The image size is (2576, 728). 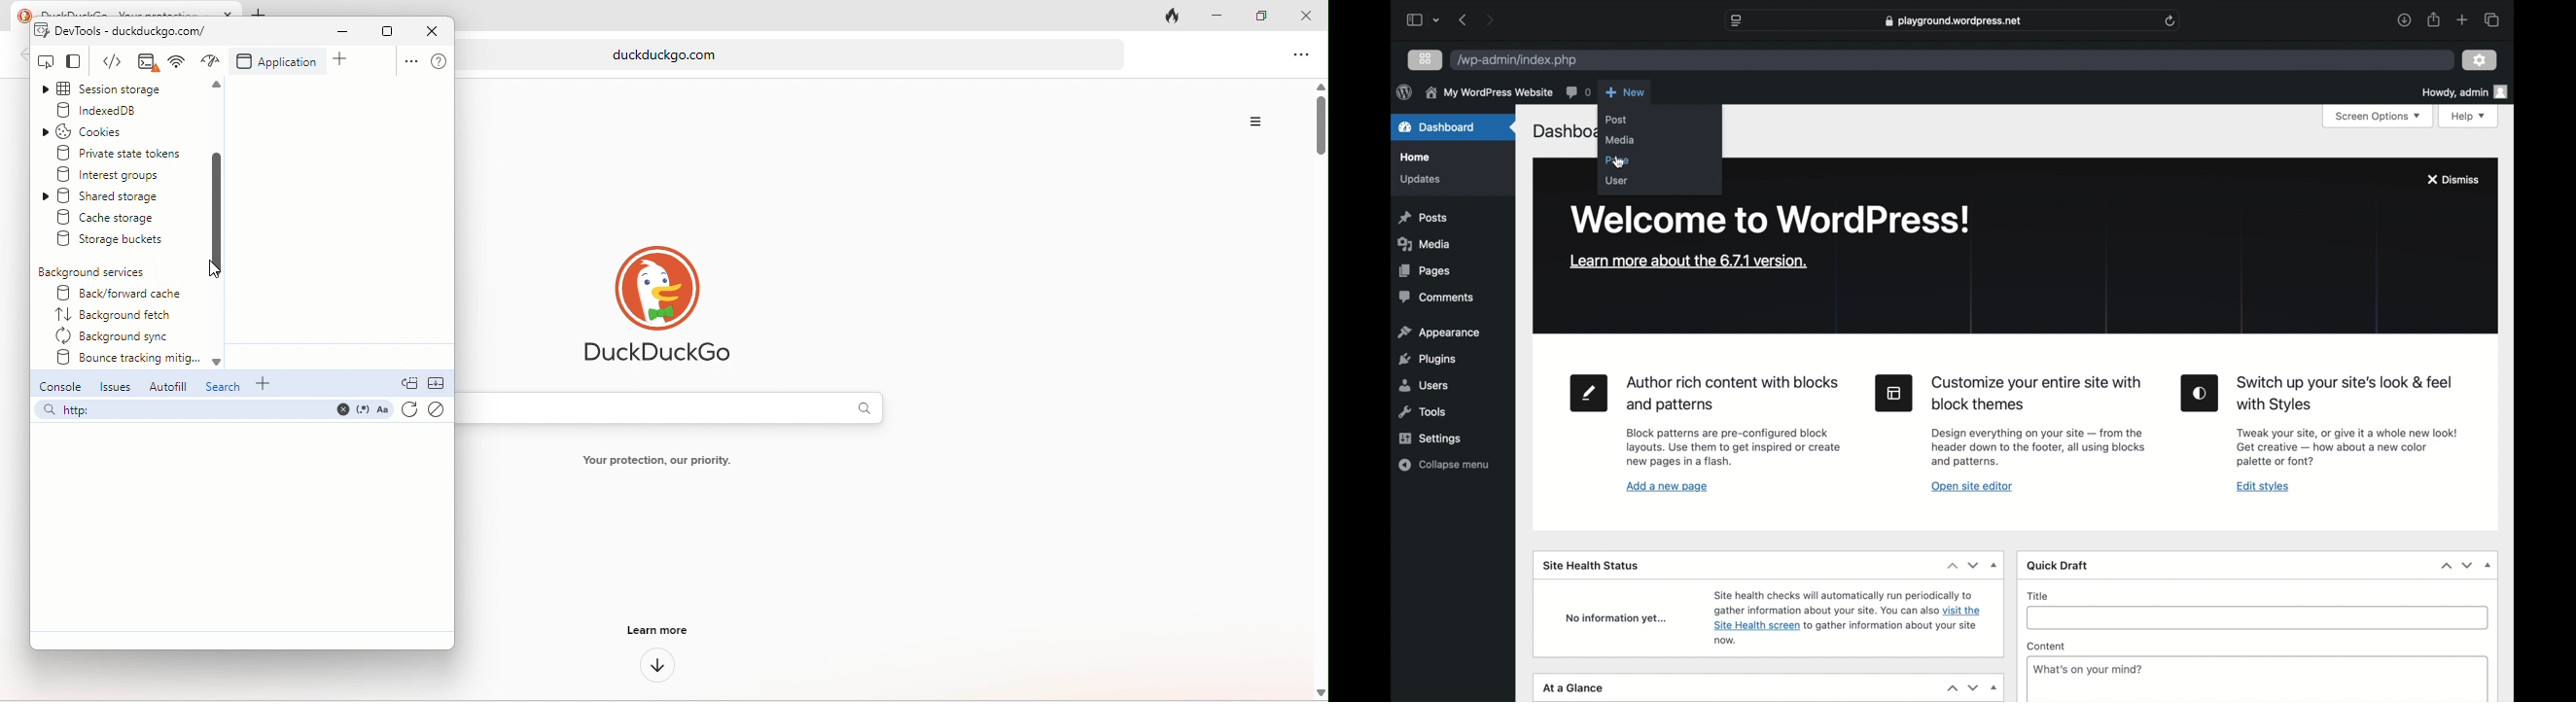 I want to click on show tab overview, so click(x=2492, y=20).